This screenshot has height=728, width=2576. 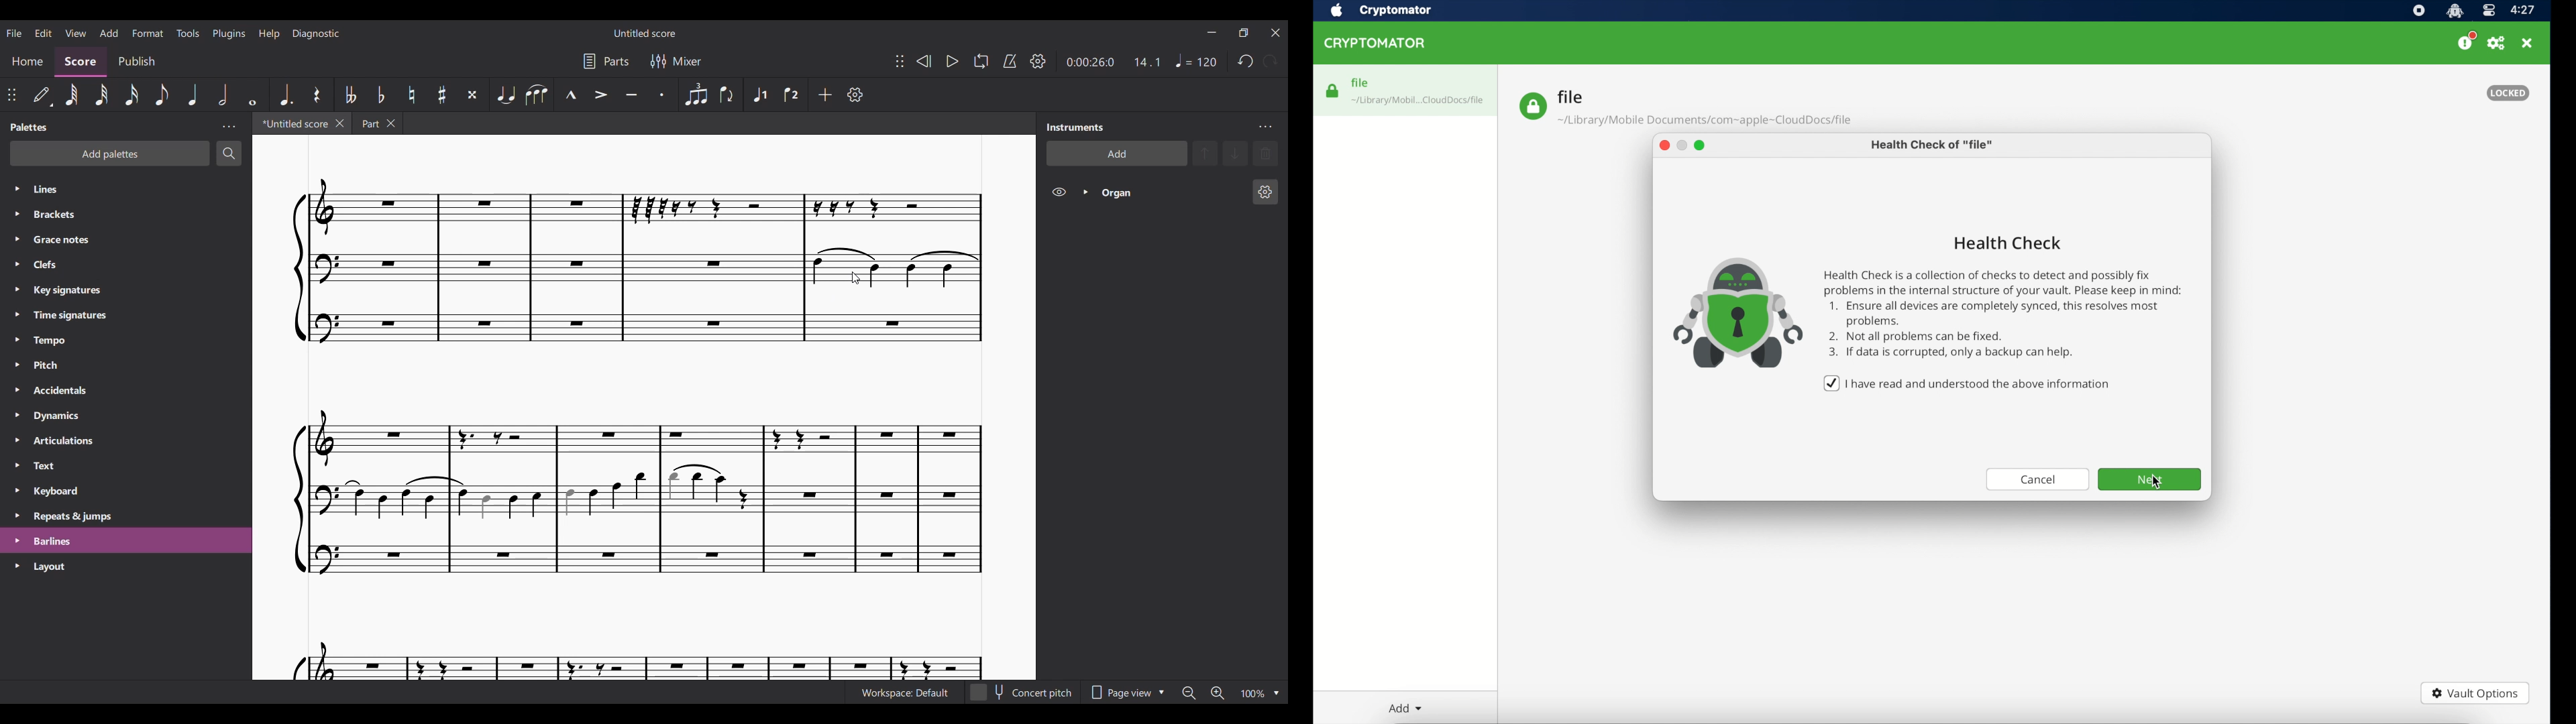 I want to click on Home section, so click(x=27, y=61).